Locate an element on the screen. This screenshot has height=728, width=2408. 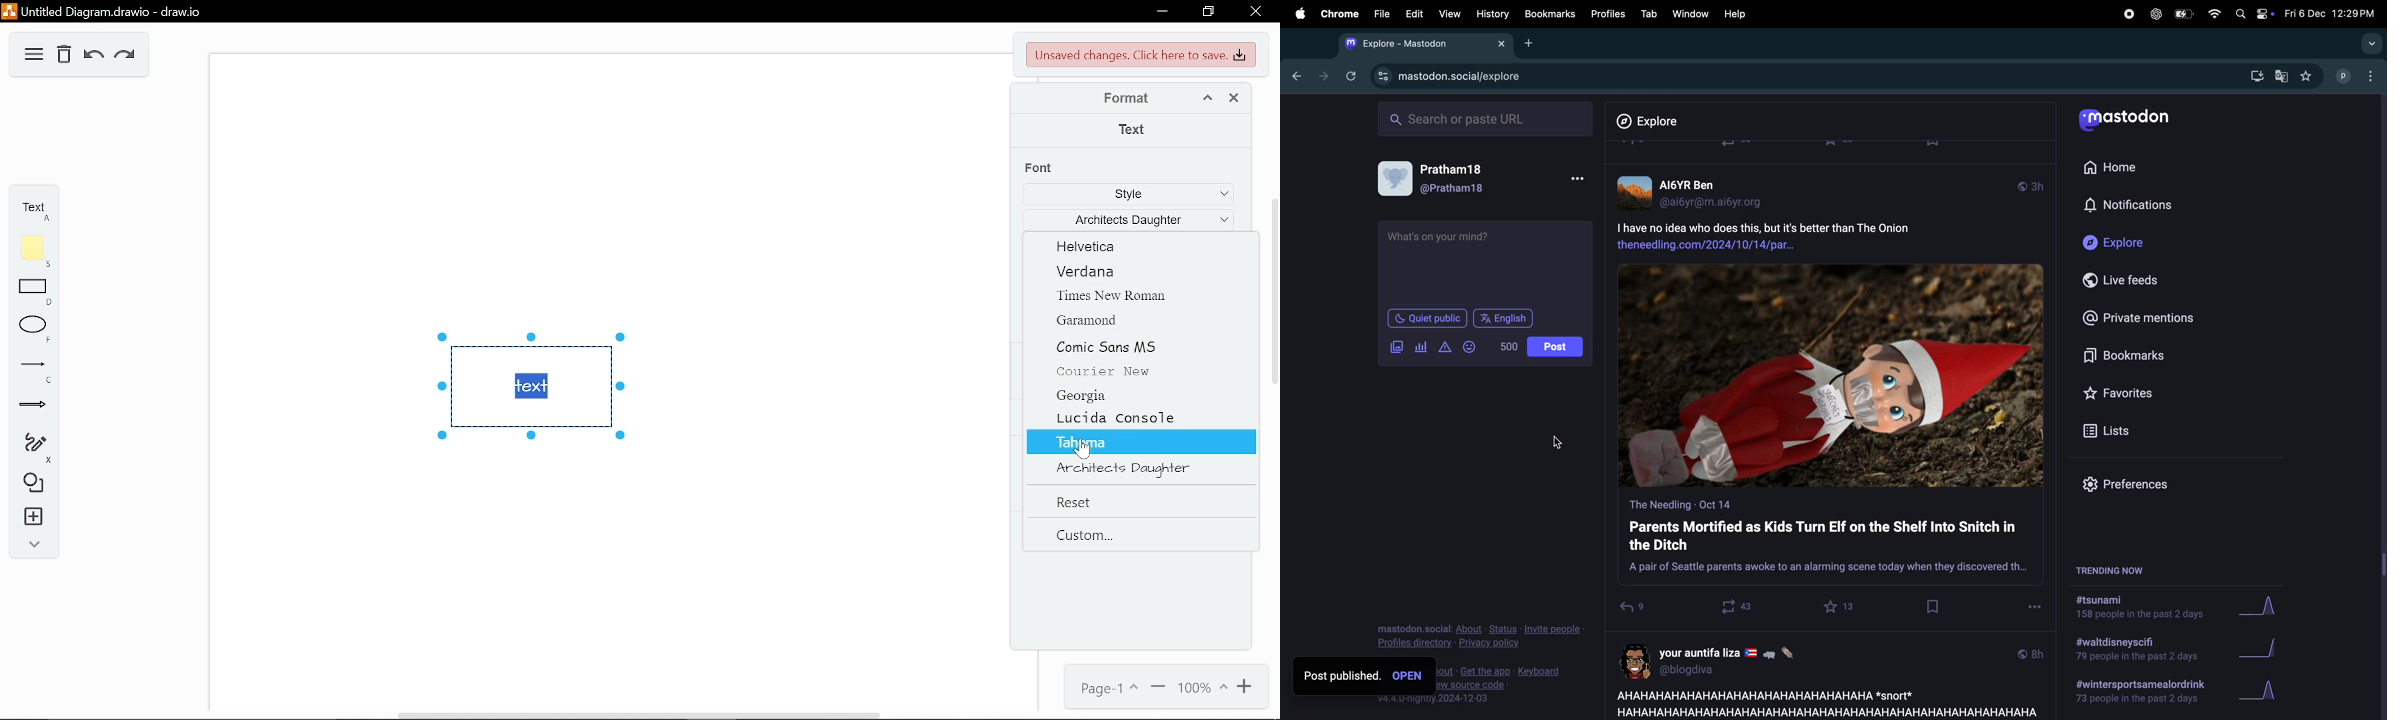
zoom in is located at coordinates (1247, 689).